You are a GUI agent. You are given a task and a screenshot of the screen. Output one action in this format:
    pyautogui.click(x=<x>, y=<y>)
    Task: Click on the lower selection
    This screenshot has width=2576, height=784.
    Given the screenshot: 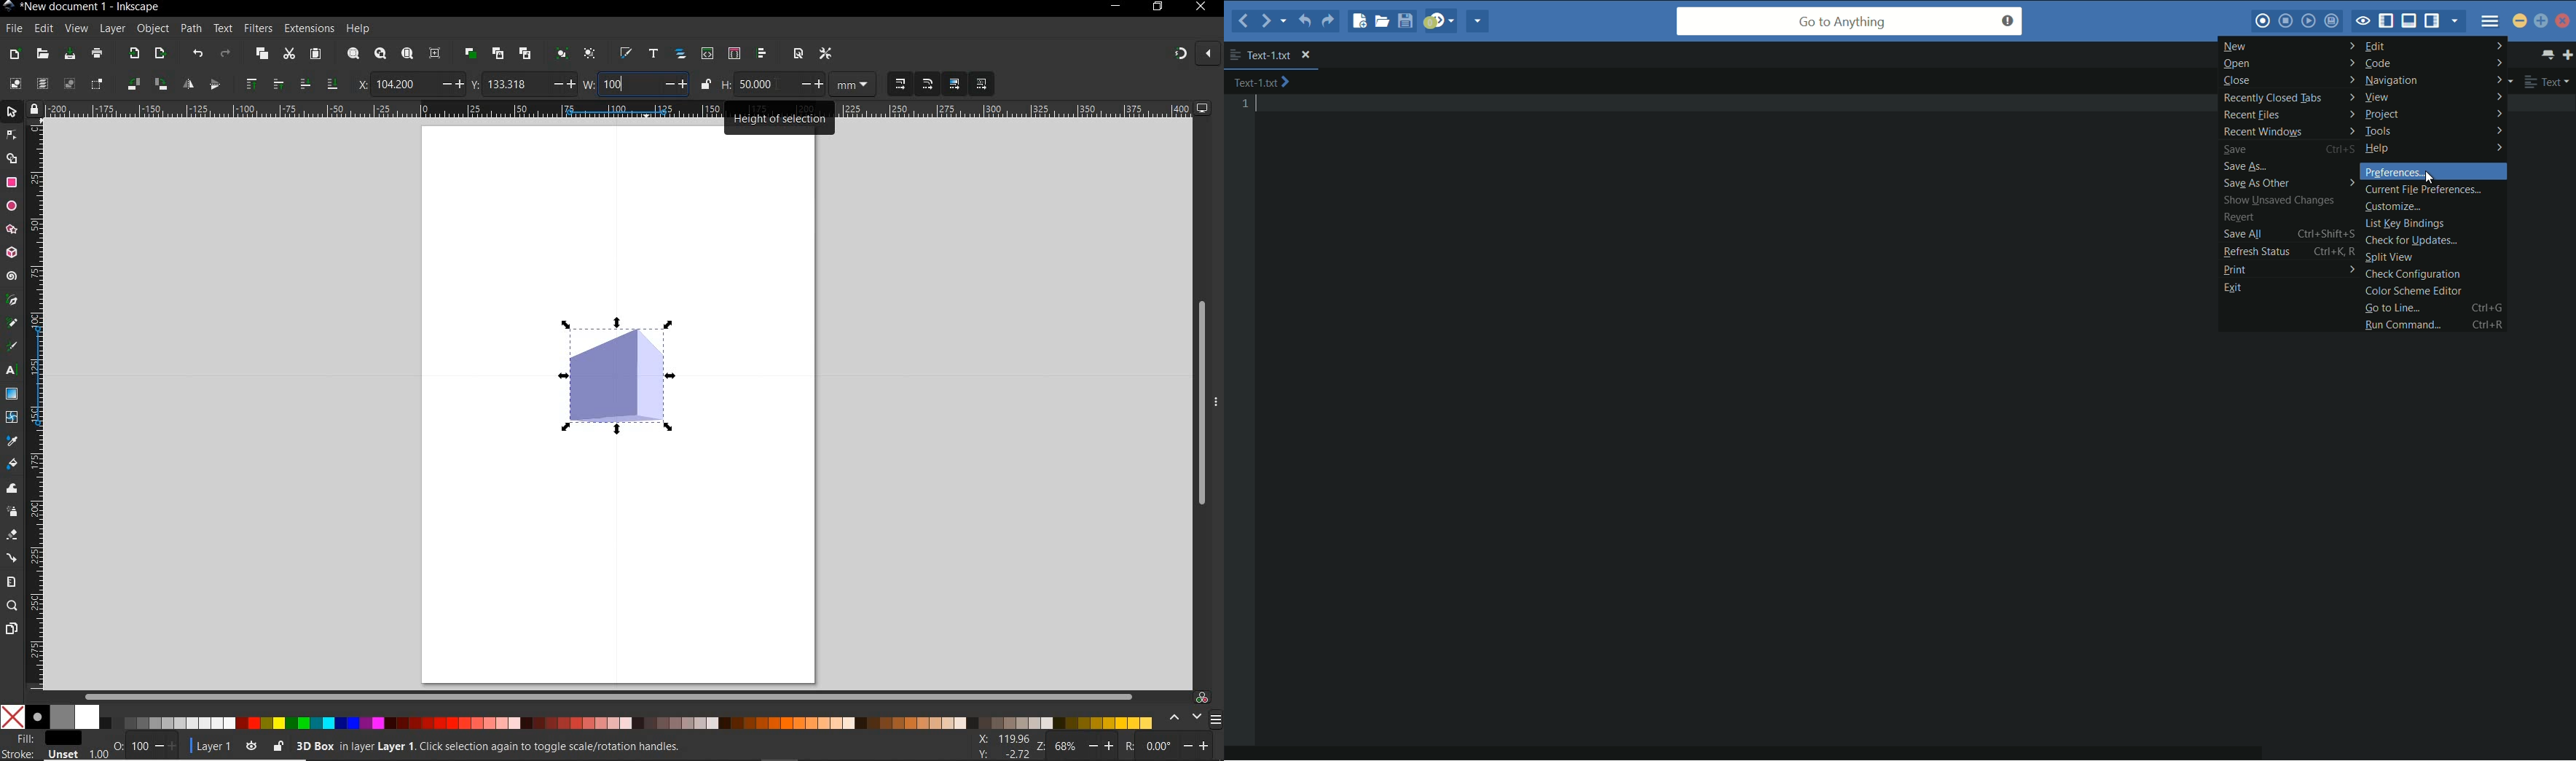 What is the action you would take?
    pyautogui.click(x=333, y=84)
    